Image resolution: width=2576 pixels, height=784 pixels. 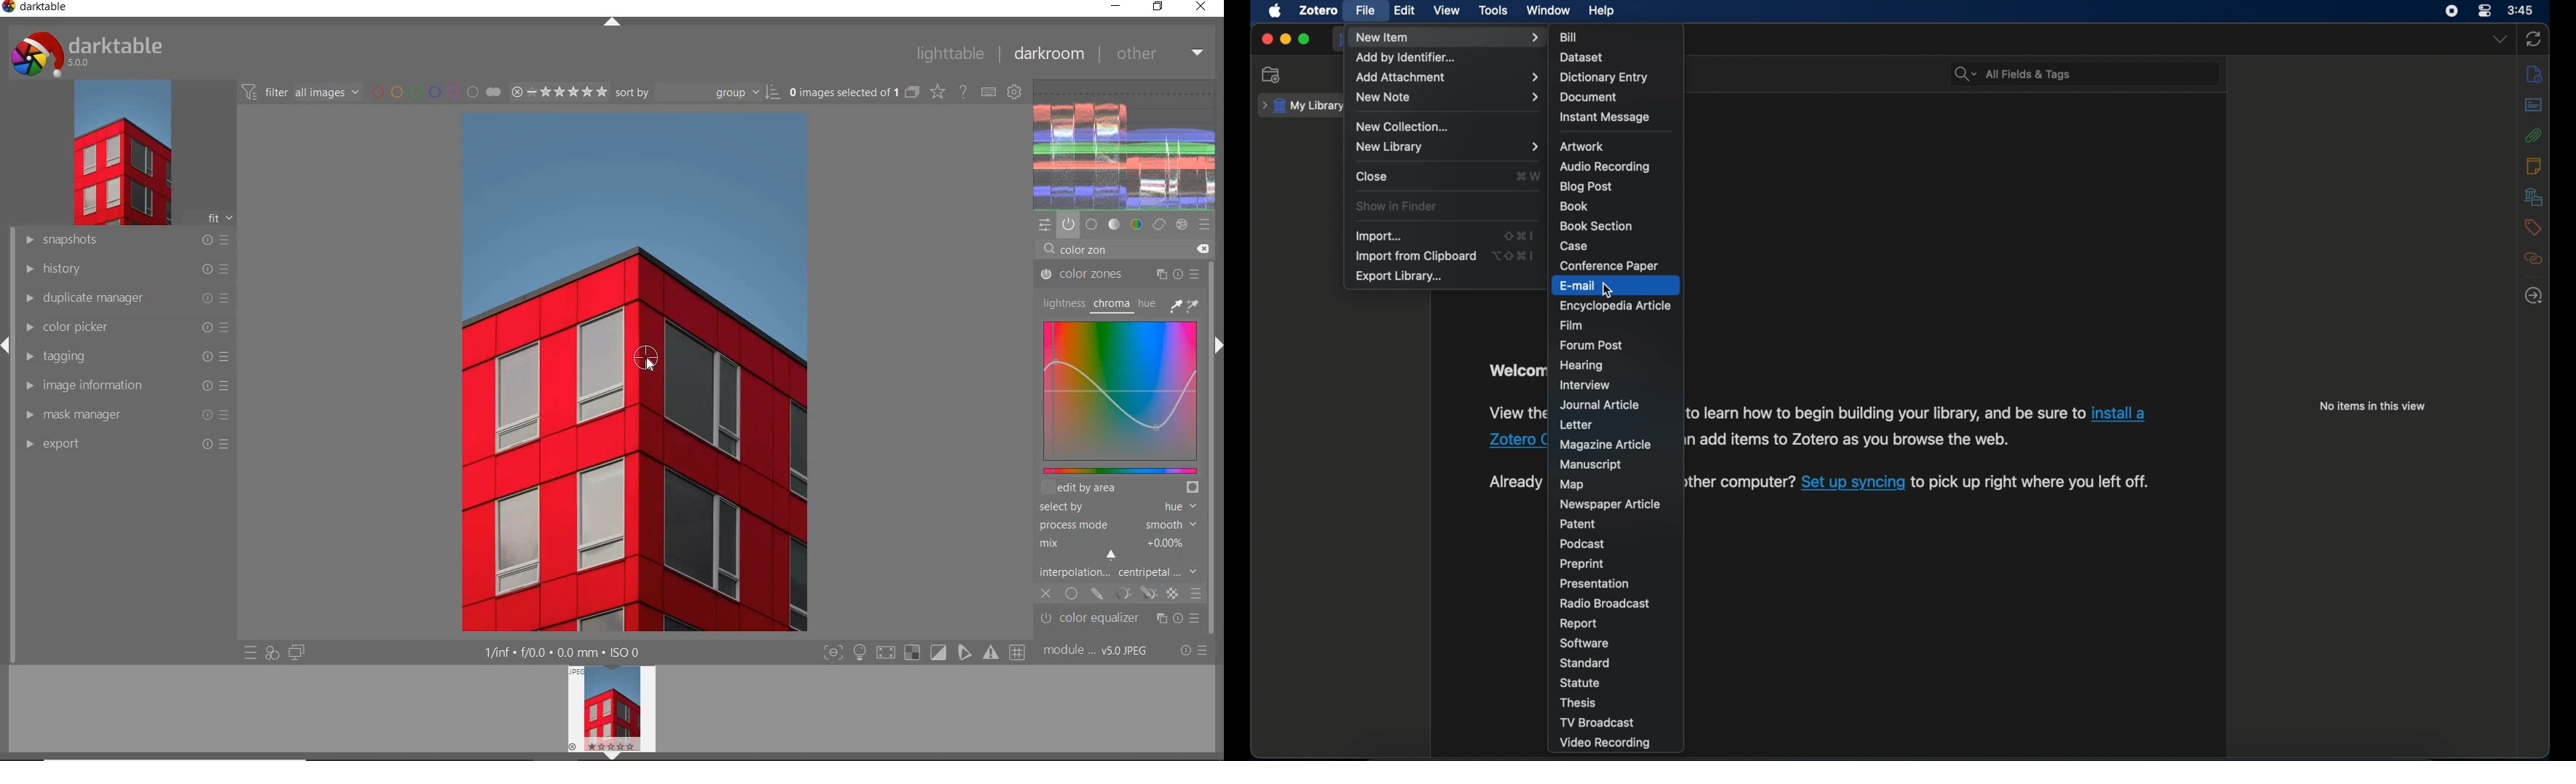 I want to click on blog psot, so click(x=1584, y=187).